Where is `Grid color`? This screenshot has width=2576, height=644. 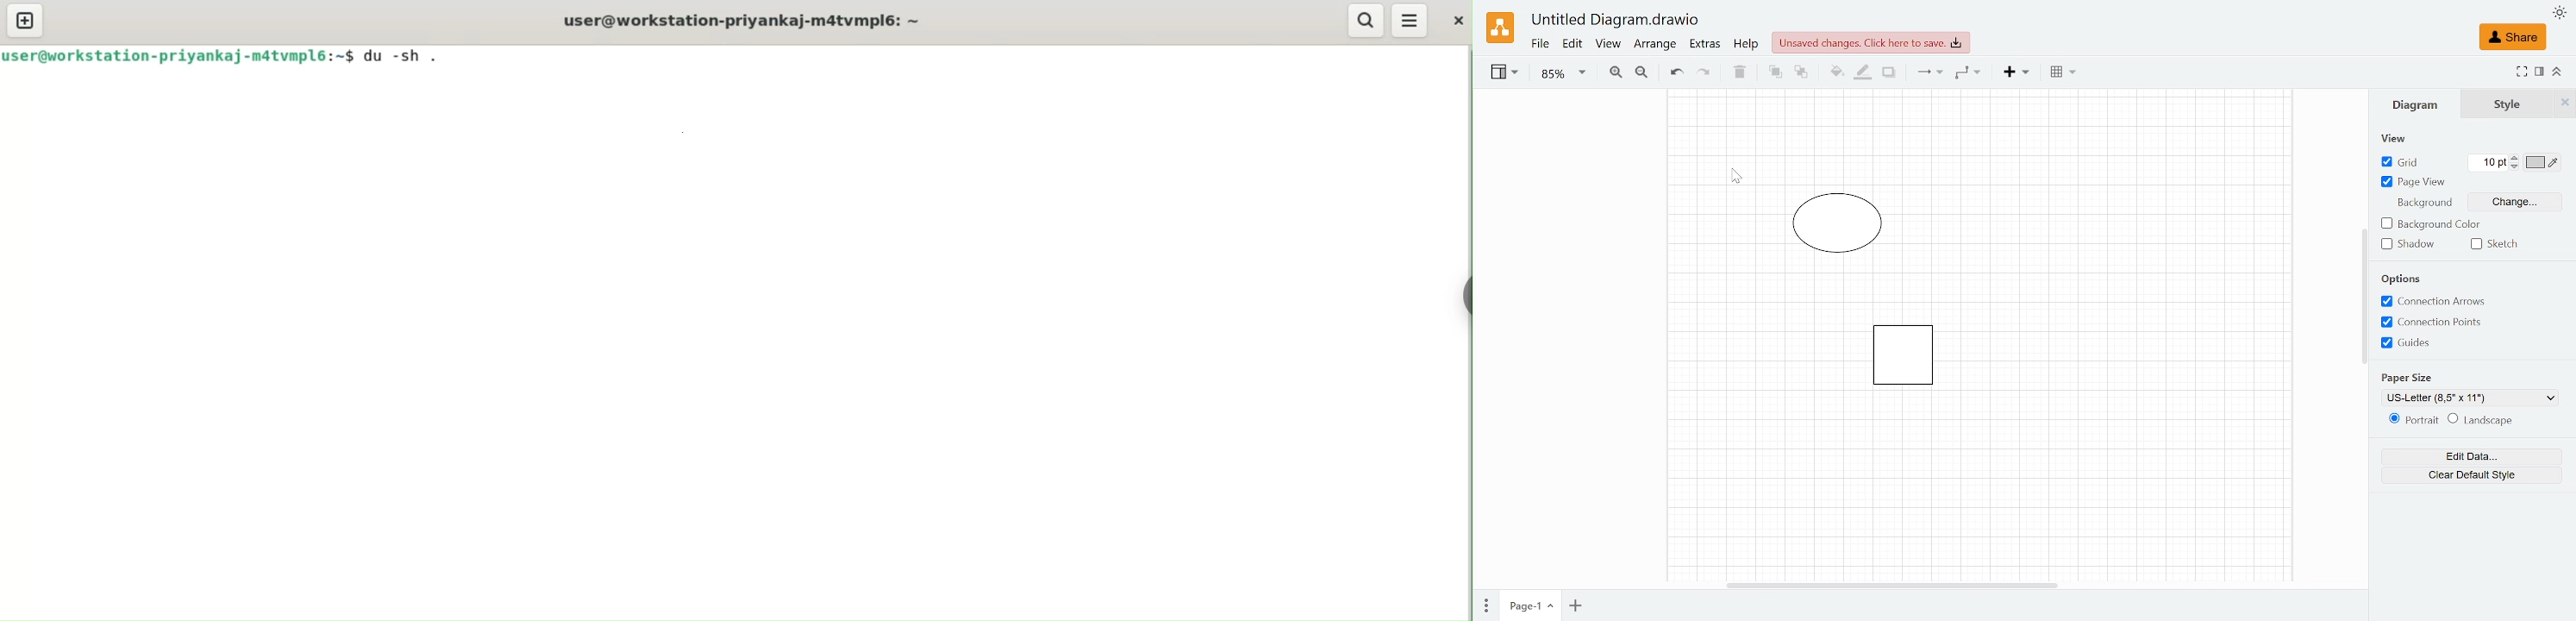
Grid color is located at coordinates (2543, 162).